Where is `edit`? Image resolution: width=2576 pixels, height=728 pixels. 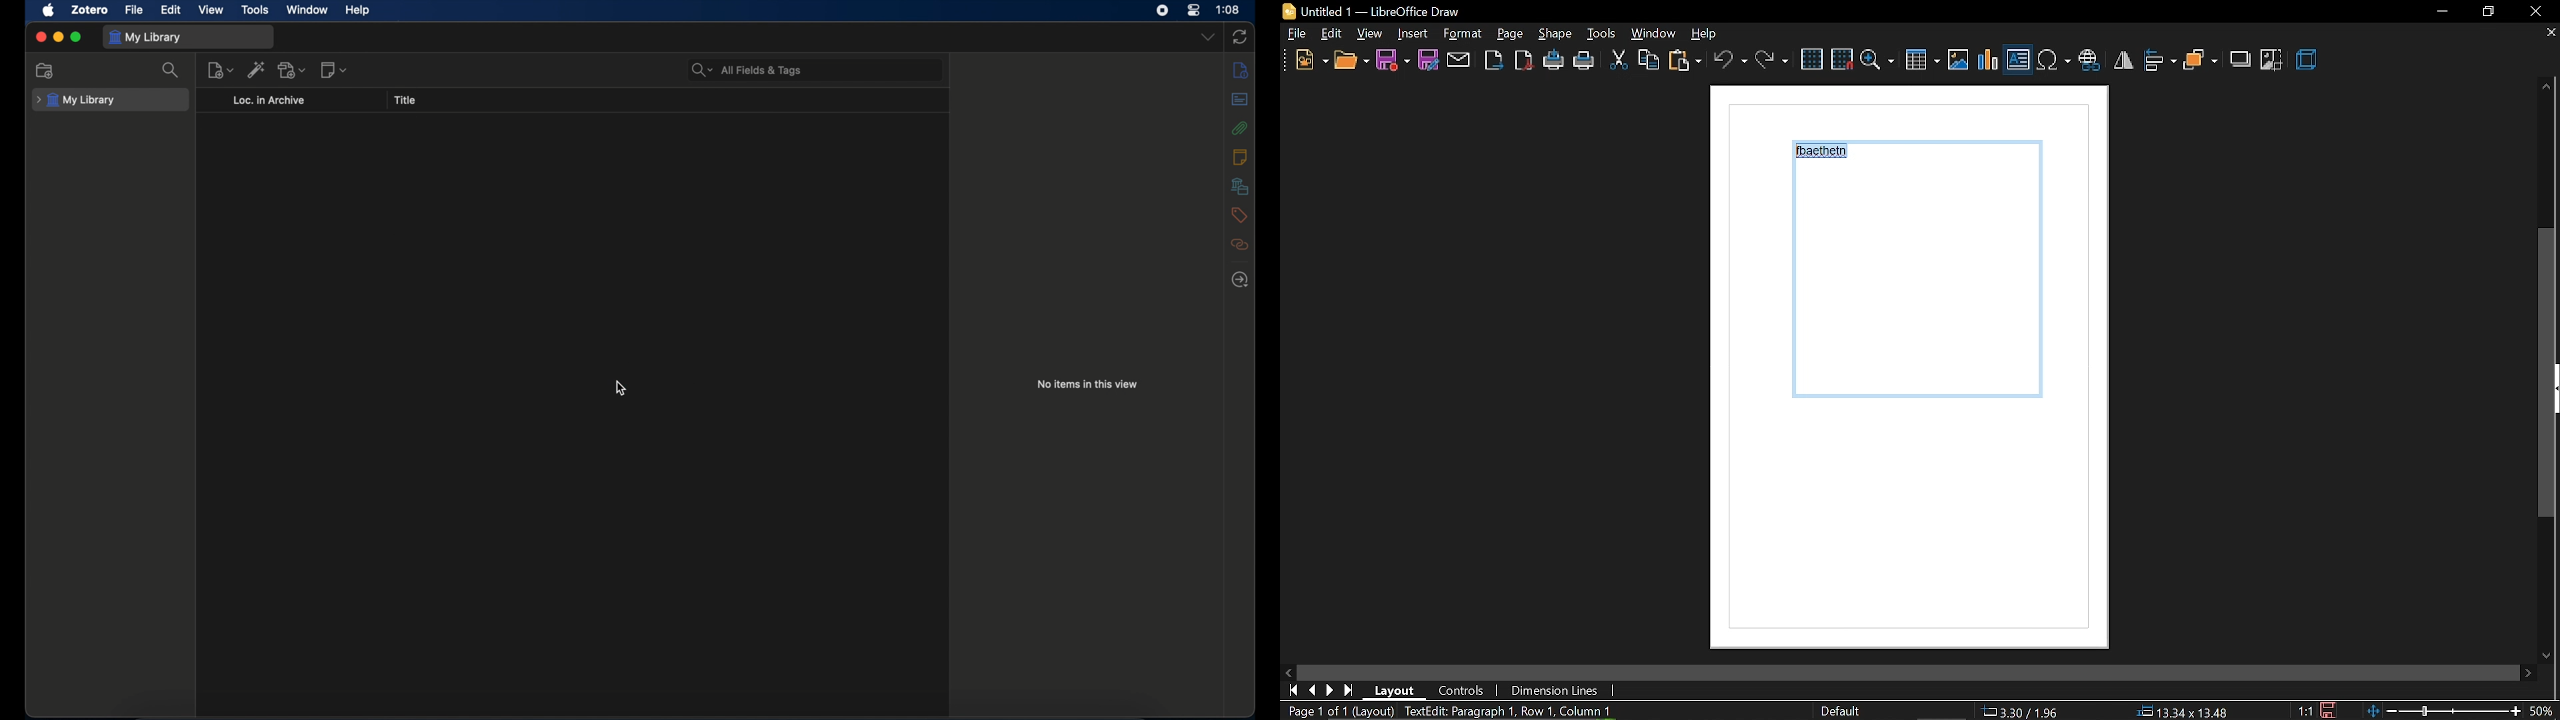 edit is located at coordinates (1332, 34).